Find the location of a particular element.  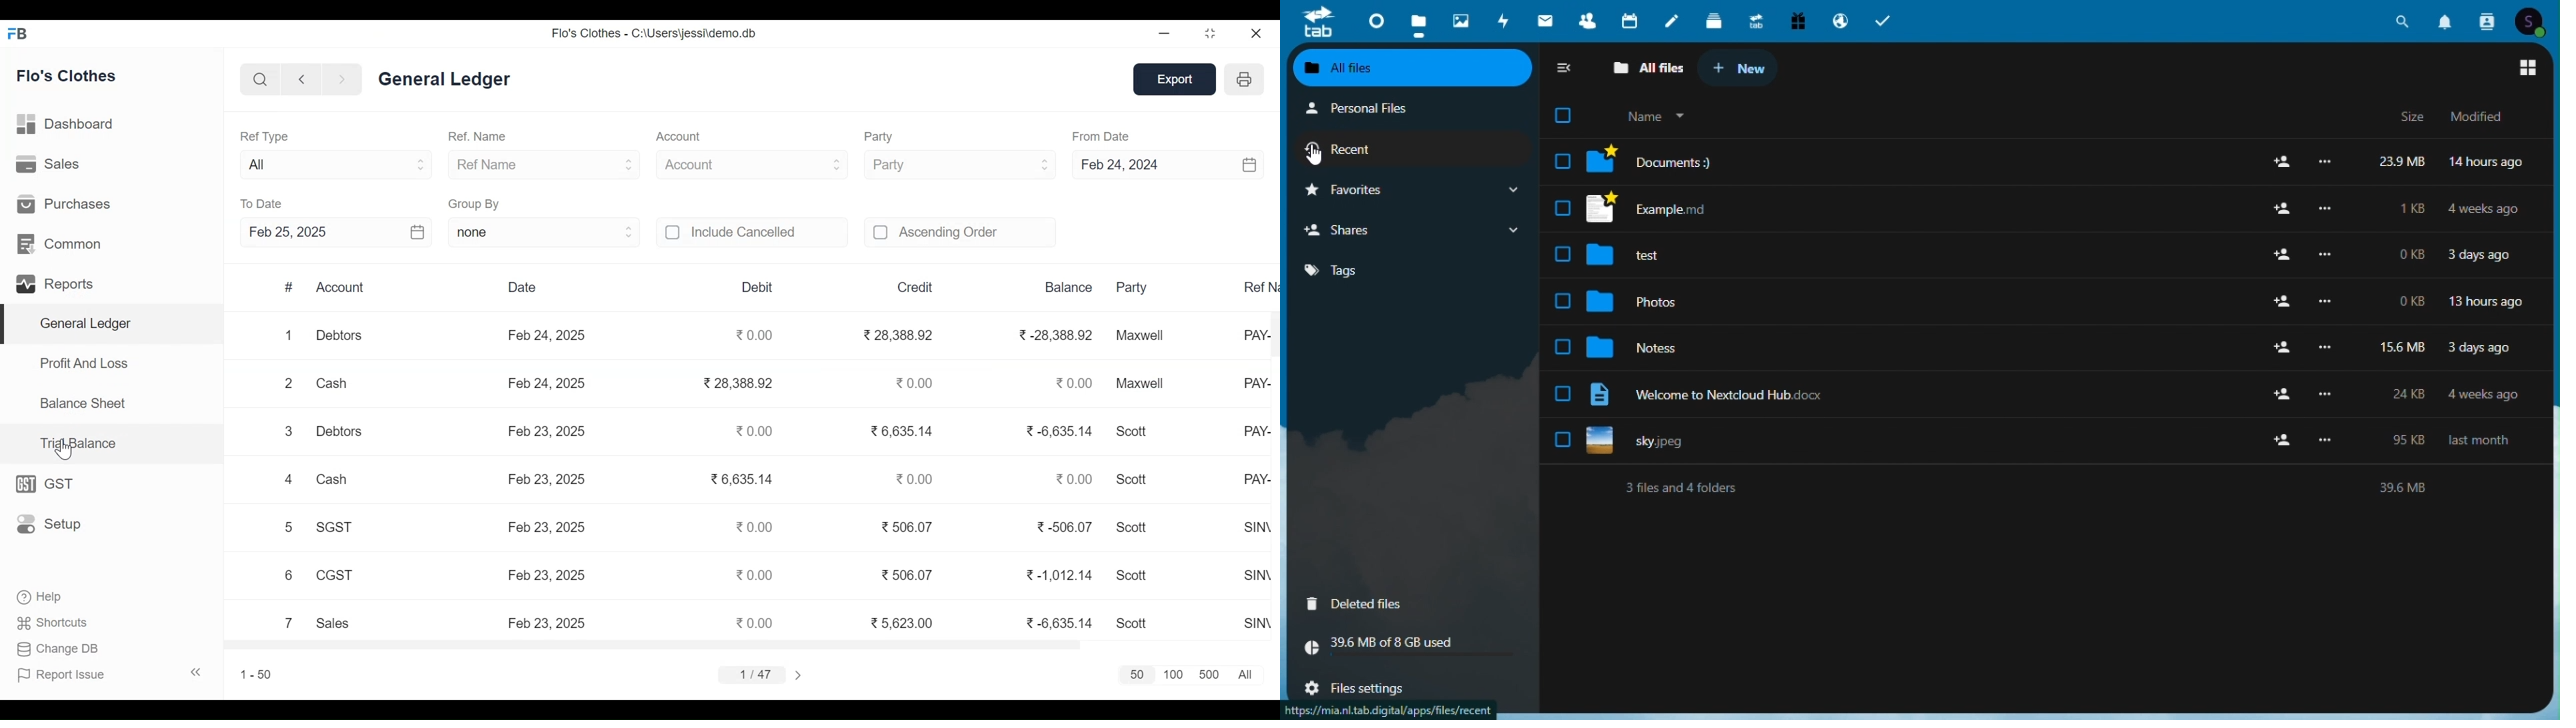

4 is located at coordinates (288, 479).